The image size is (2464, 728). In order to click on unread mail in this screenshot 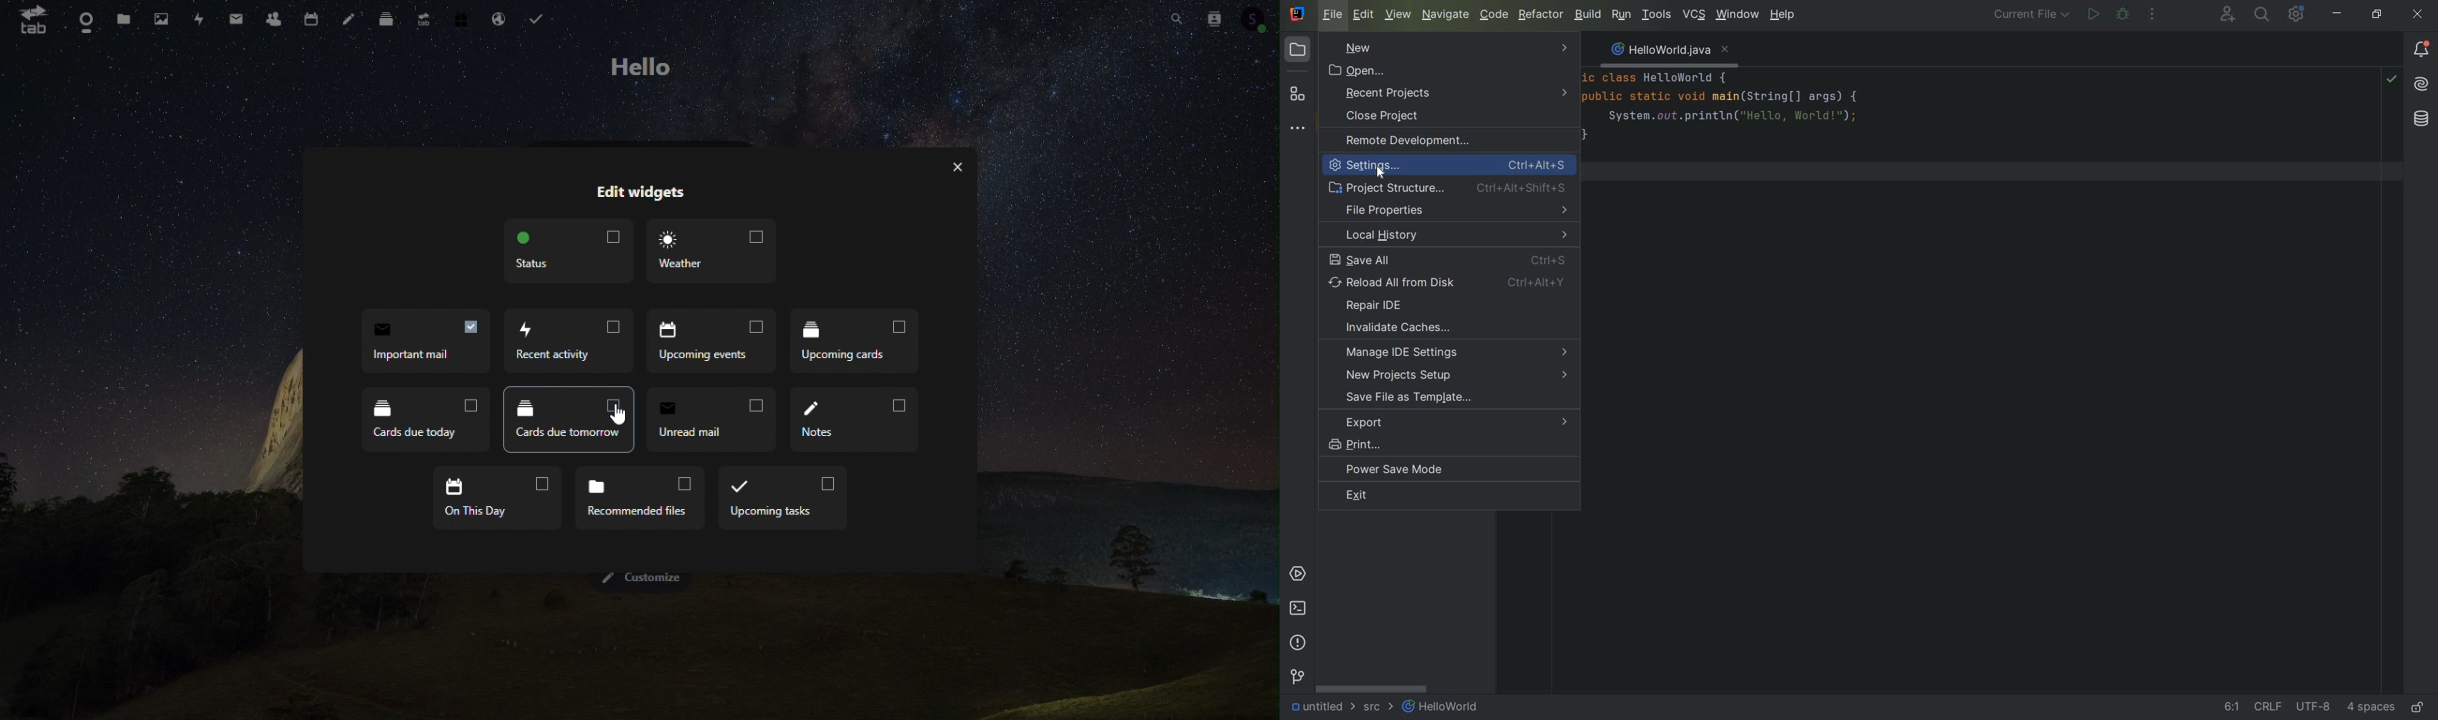, I will do `click(709, 418)`.